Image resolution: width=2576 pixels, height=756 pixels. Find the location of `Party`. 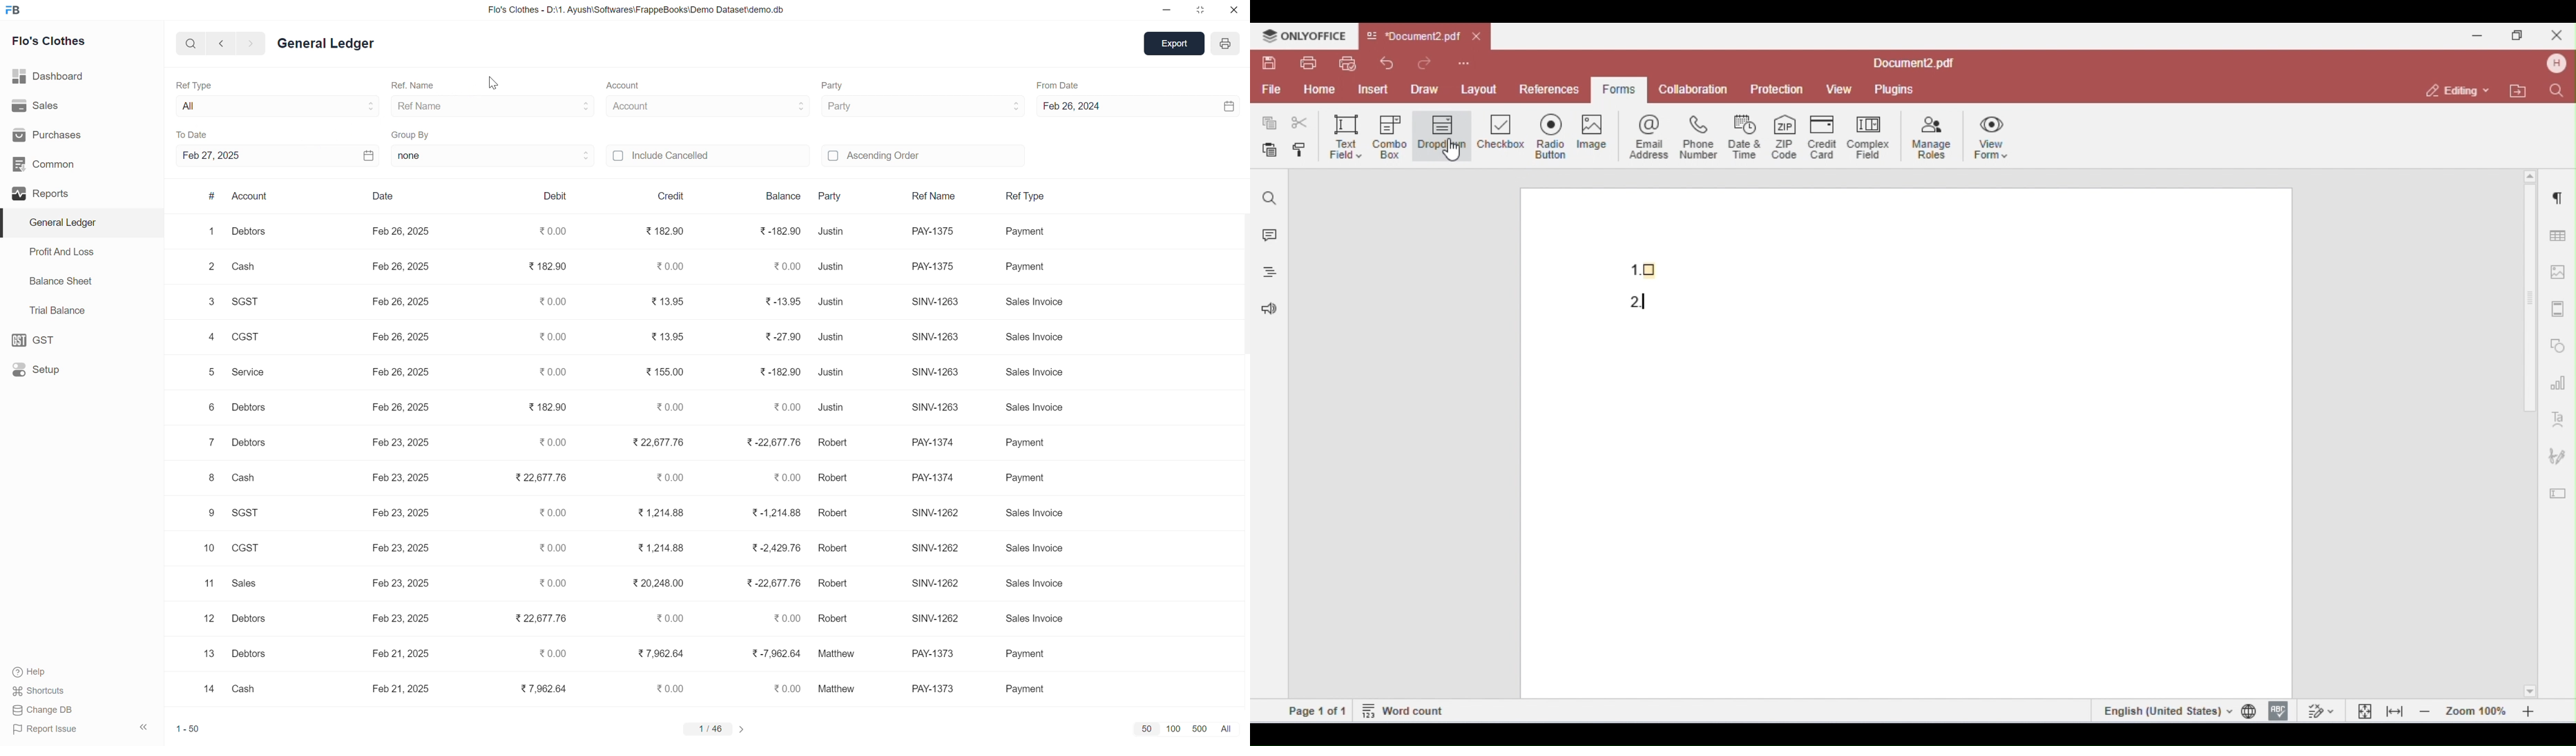

Party is located at coordinates (835, 85).